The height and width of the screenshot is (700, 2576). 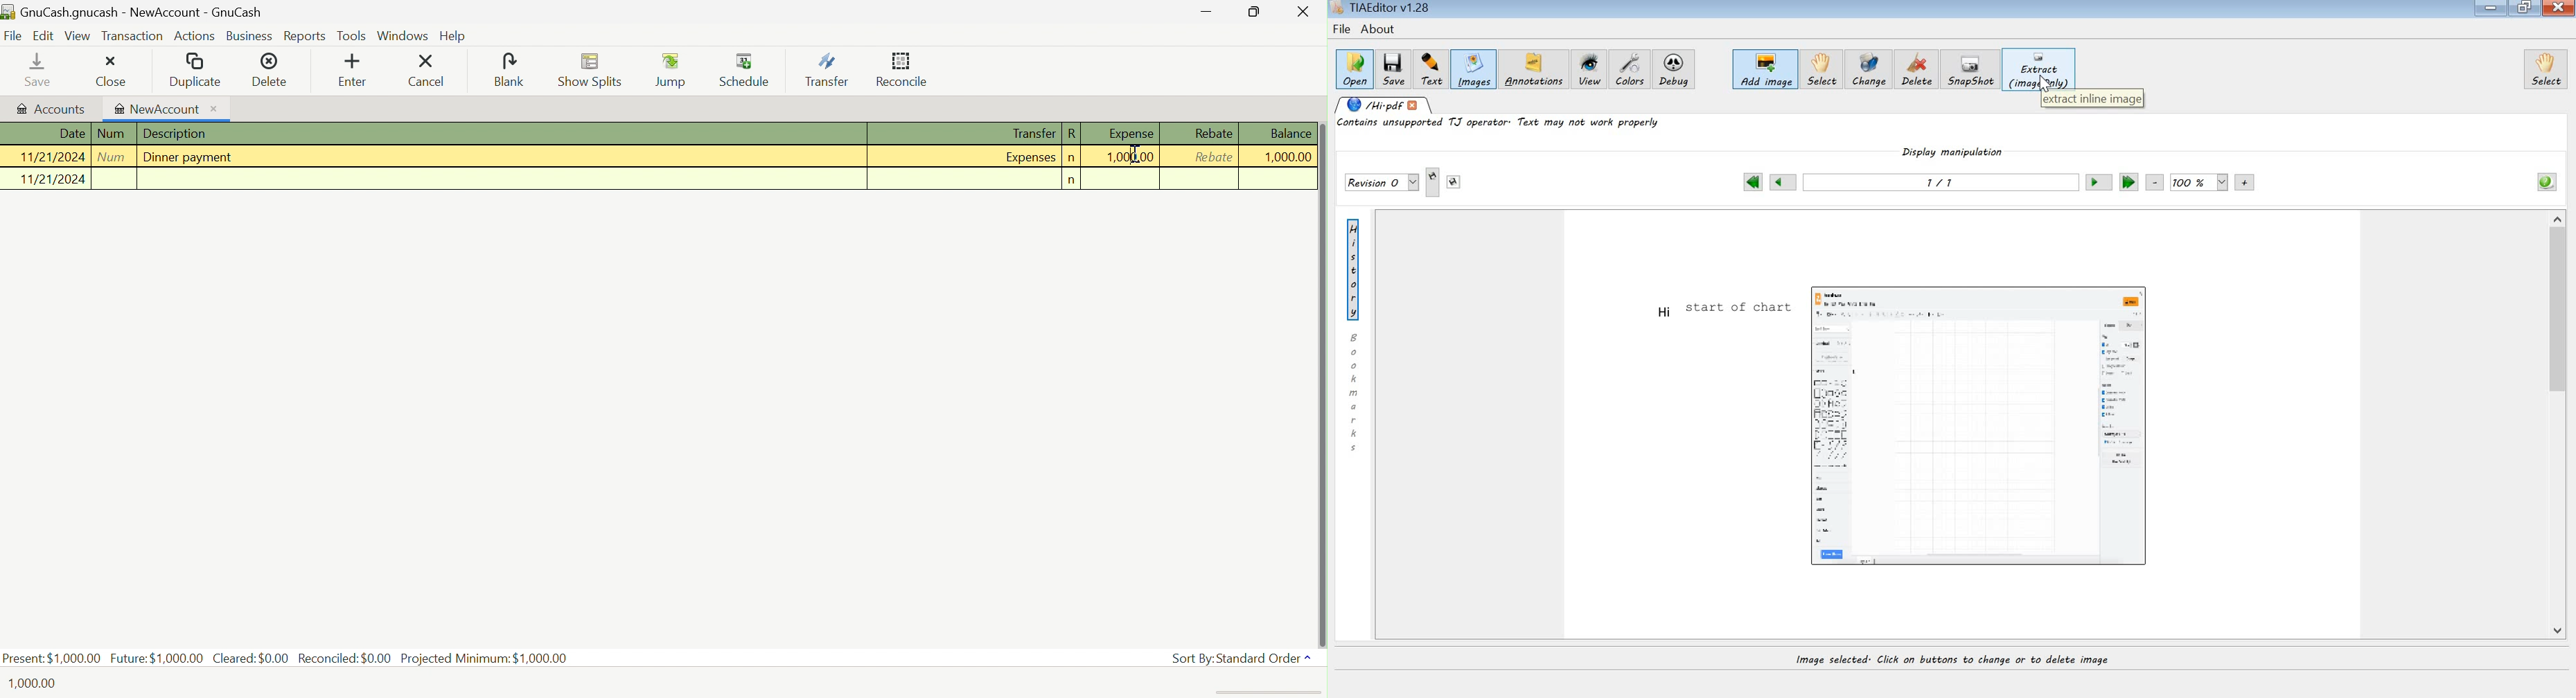 What do you see at coordinates (177, 133) in the screenshot?
I see `Description` at bounding box center [177, 133].